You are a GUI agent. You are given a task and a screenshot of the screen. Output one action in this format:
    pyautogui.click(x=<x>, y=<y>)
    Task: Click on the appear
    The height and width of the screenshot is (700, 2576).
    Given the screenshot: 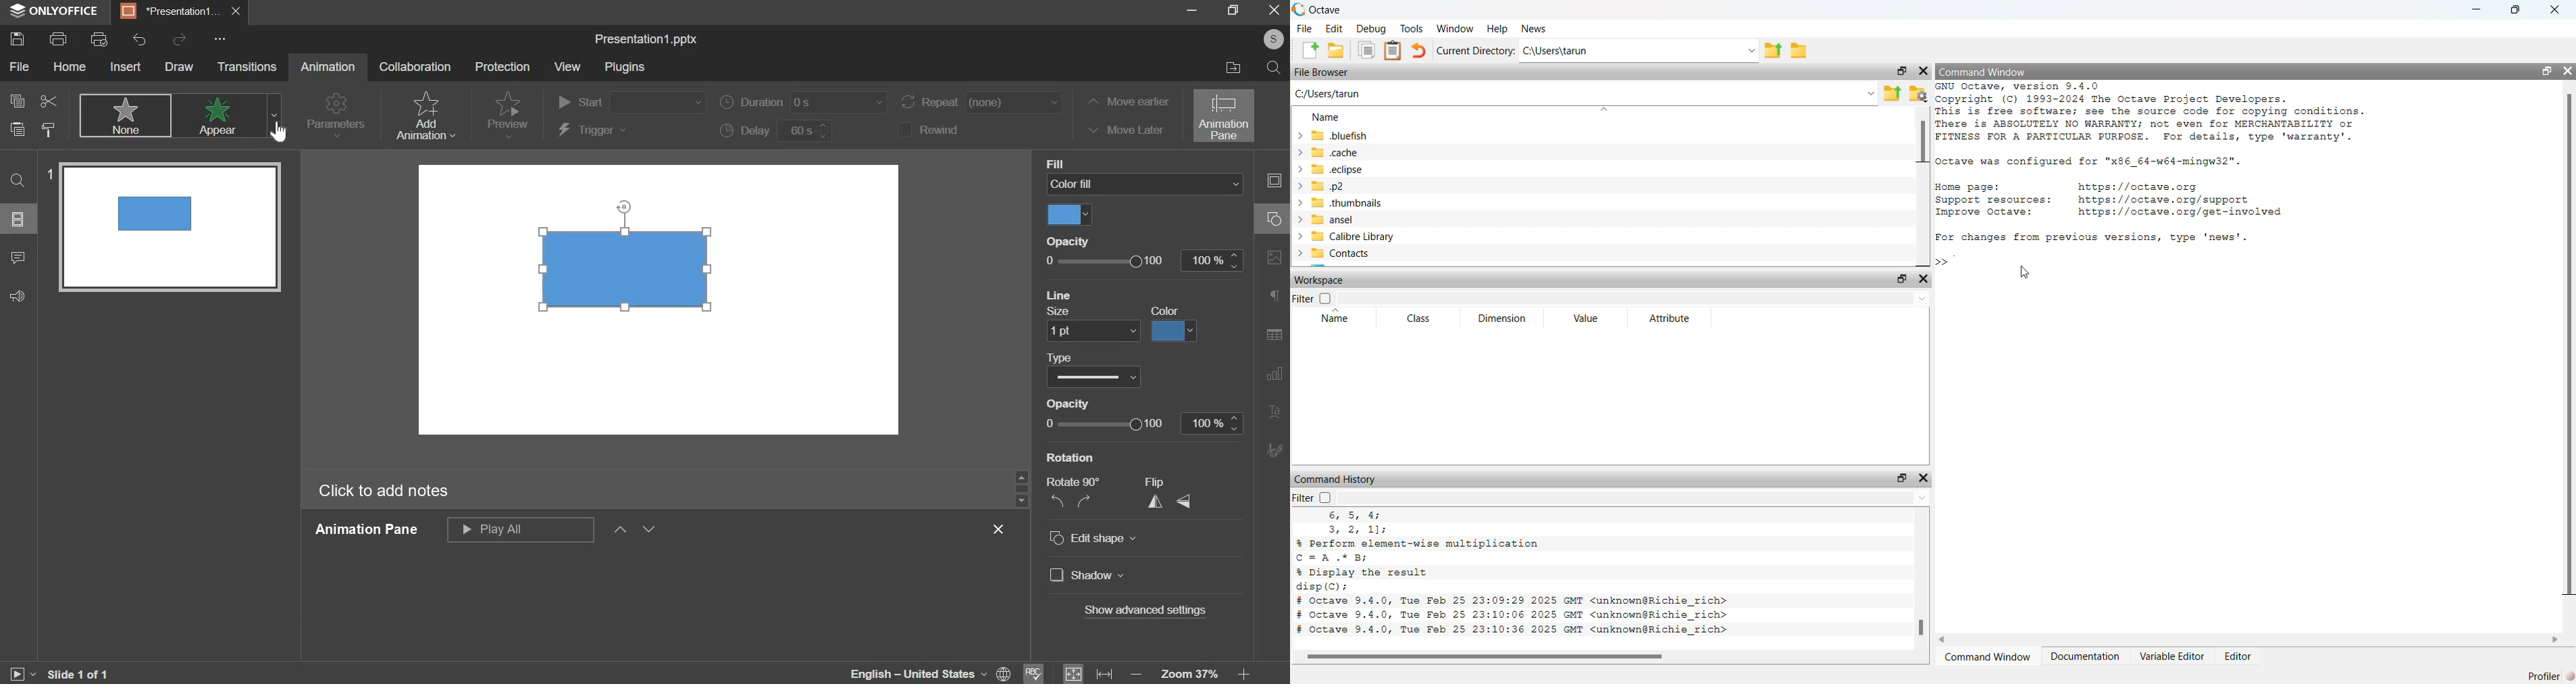 What is the action you would take?
    pyautogui.click(x=221, y=116)
    